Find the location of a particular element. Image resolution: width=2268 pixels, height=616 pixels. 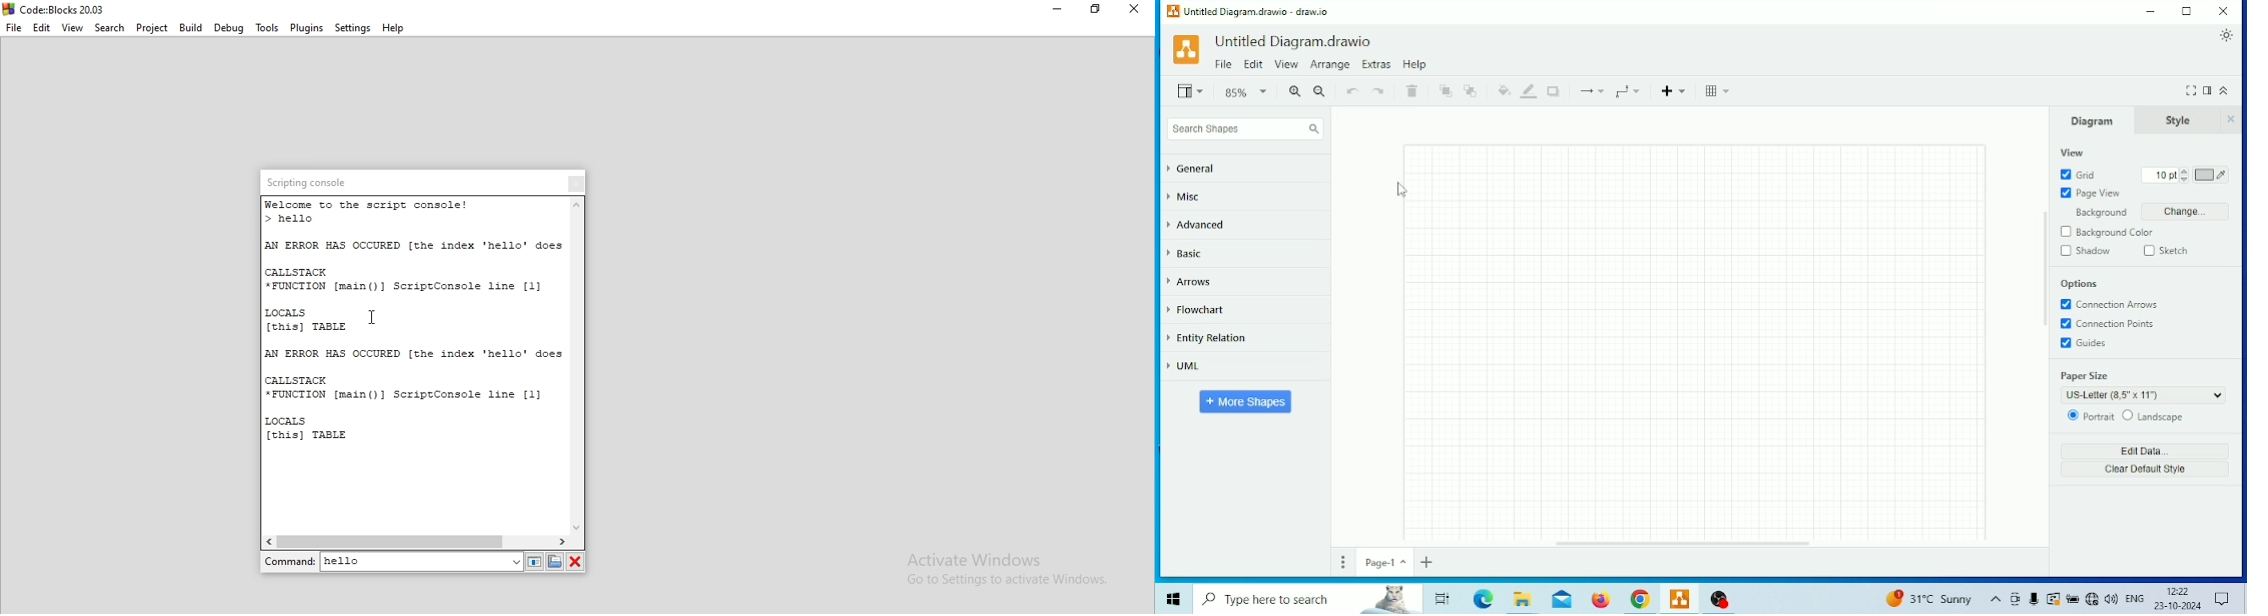

To Front is located at coordinates (1446, 91).